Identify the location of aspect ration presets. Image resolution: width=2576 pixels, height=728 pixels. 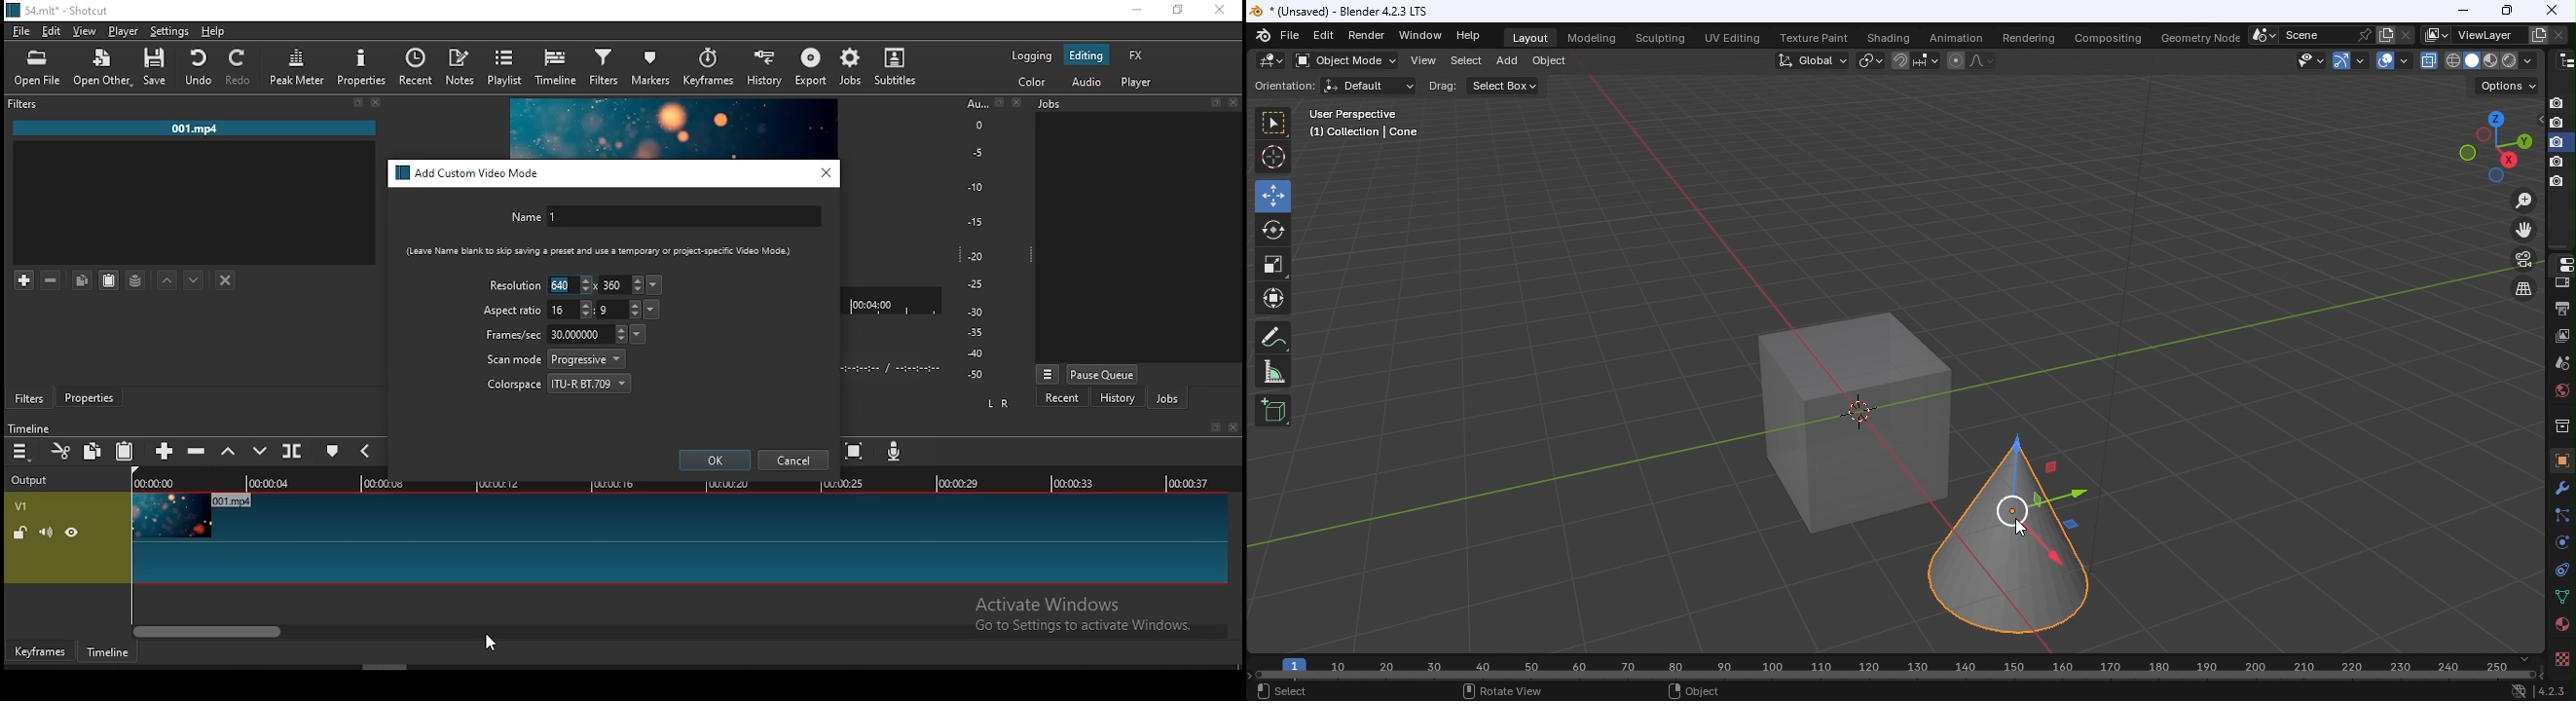
(653, 310).